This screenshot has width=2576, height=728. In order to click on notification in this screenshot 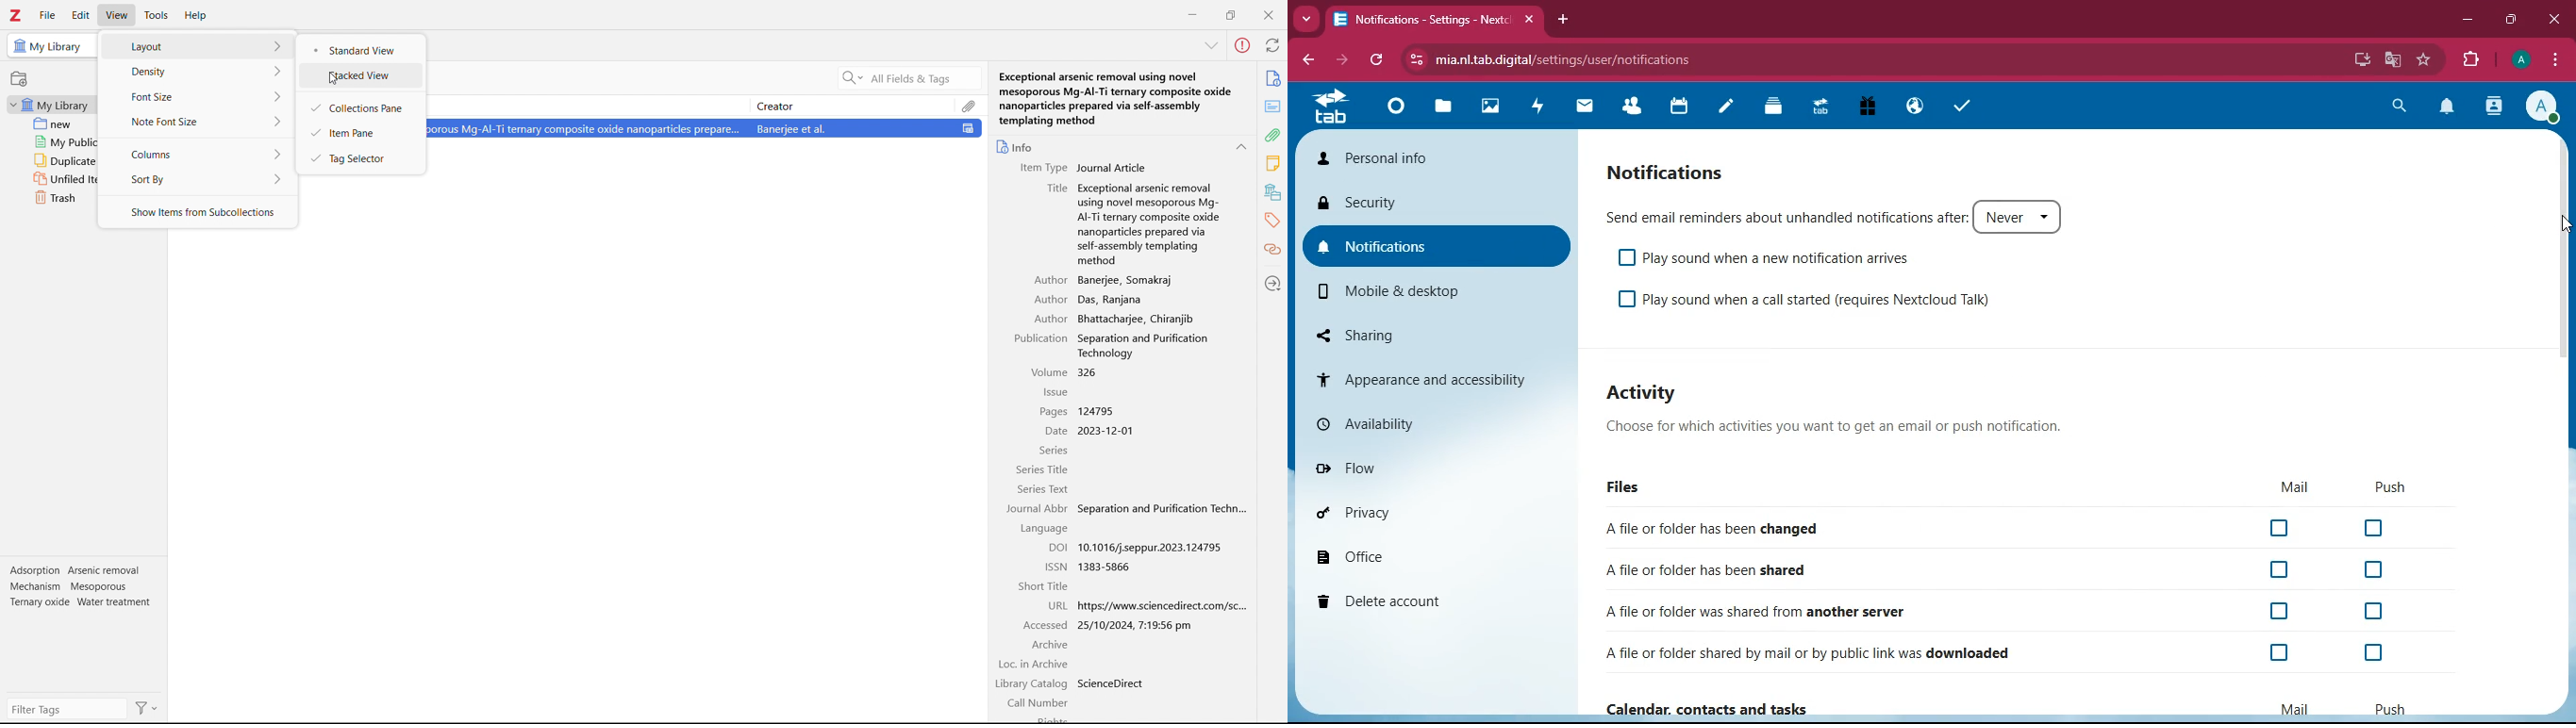, I will do `click(2448, 107)`.